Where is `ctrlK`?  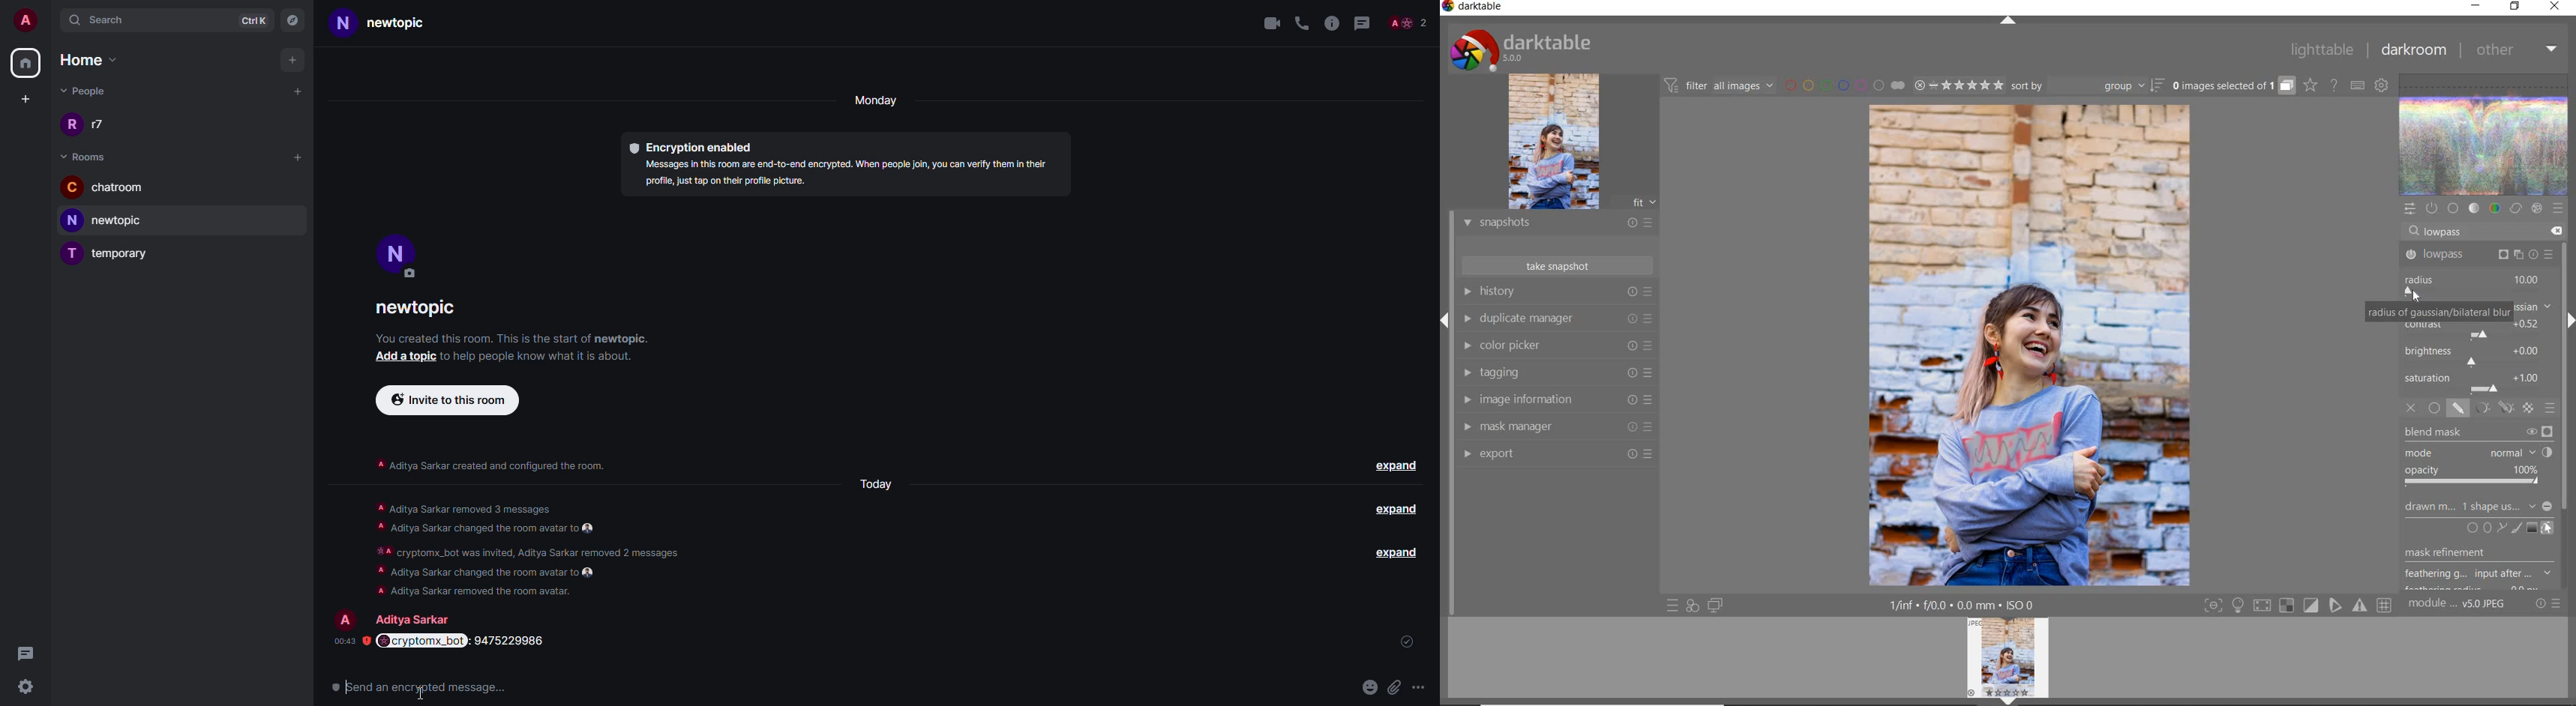
ctrlK is located at coordinates (253, 19).